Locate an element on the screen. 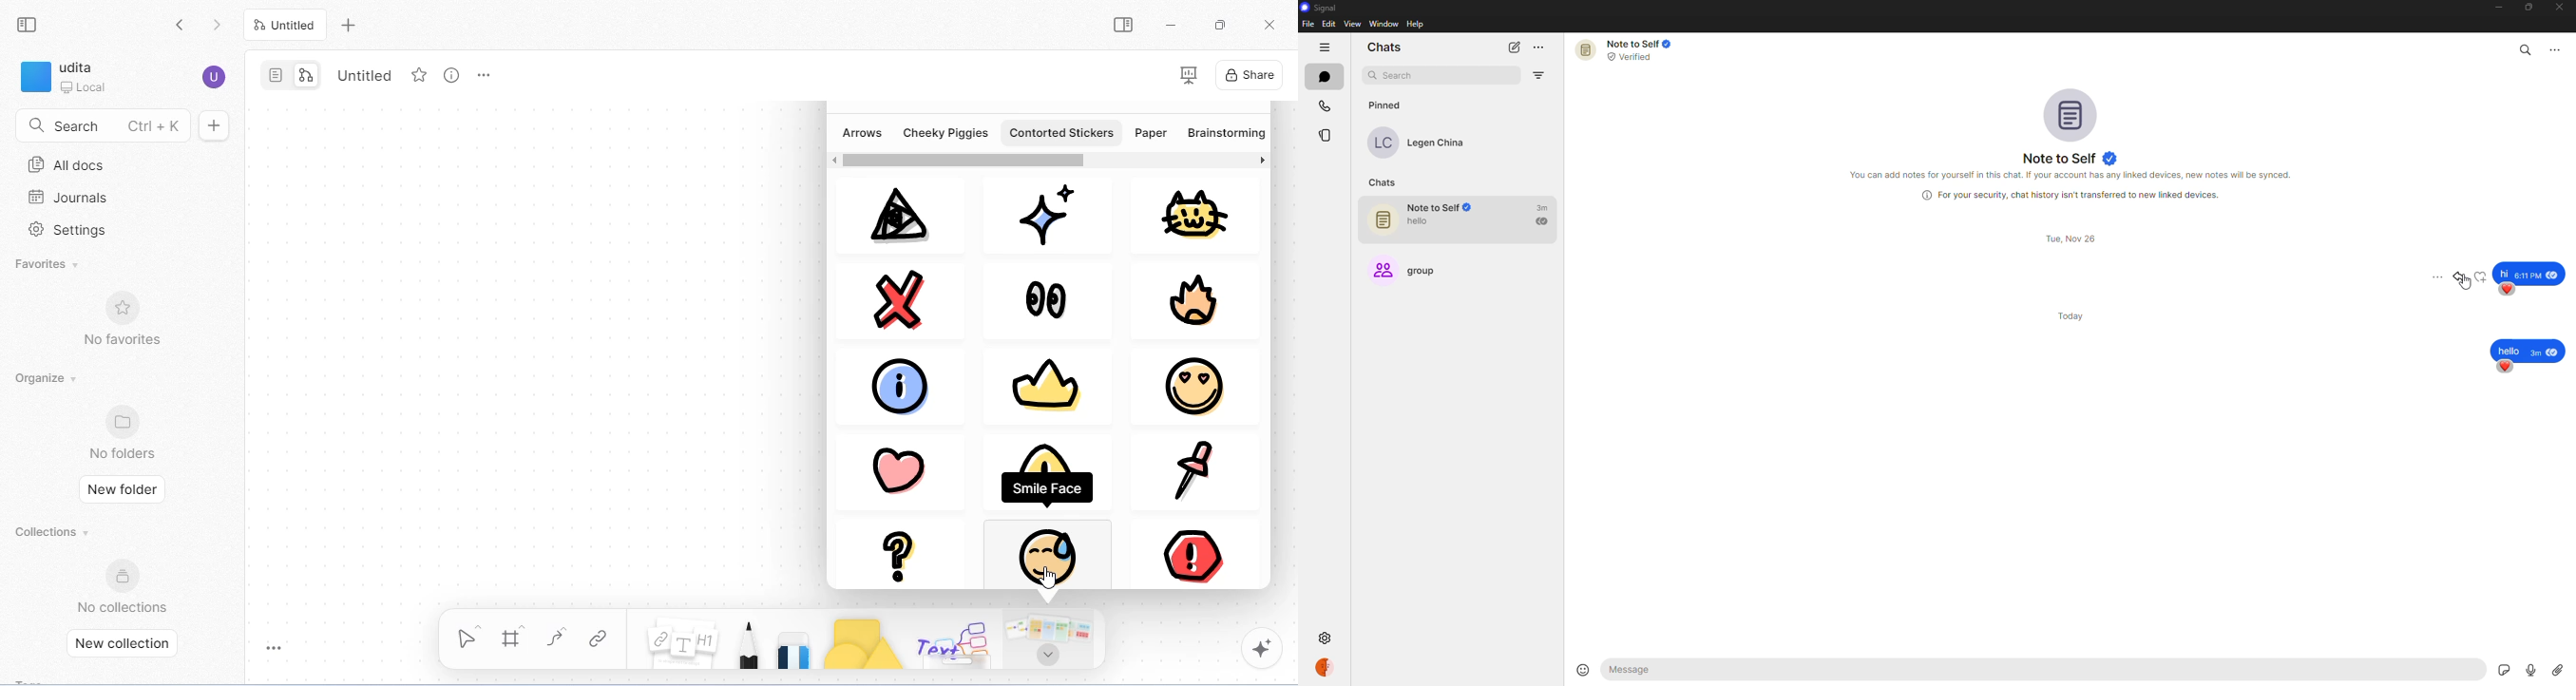  settings is located at coordinates (71, 231).